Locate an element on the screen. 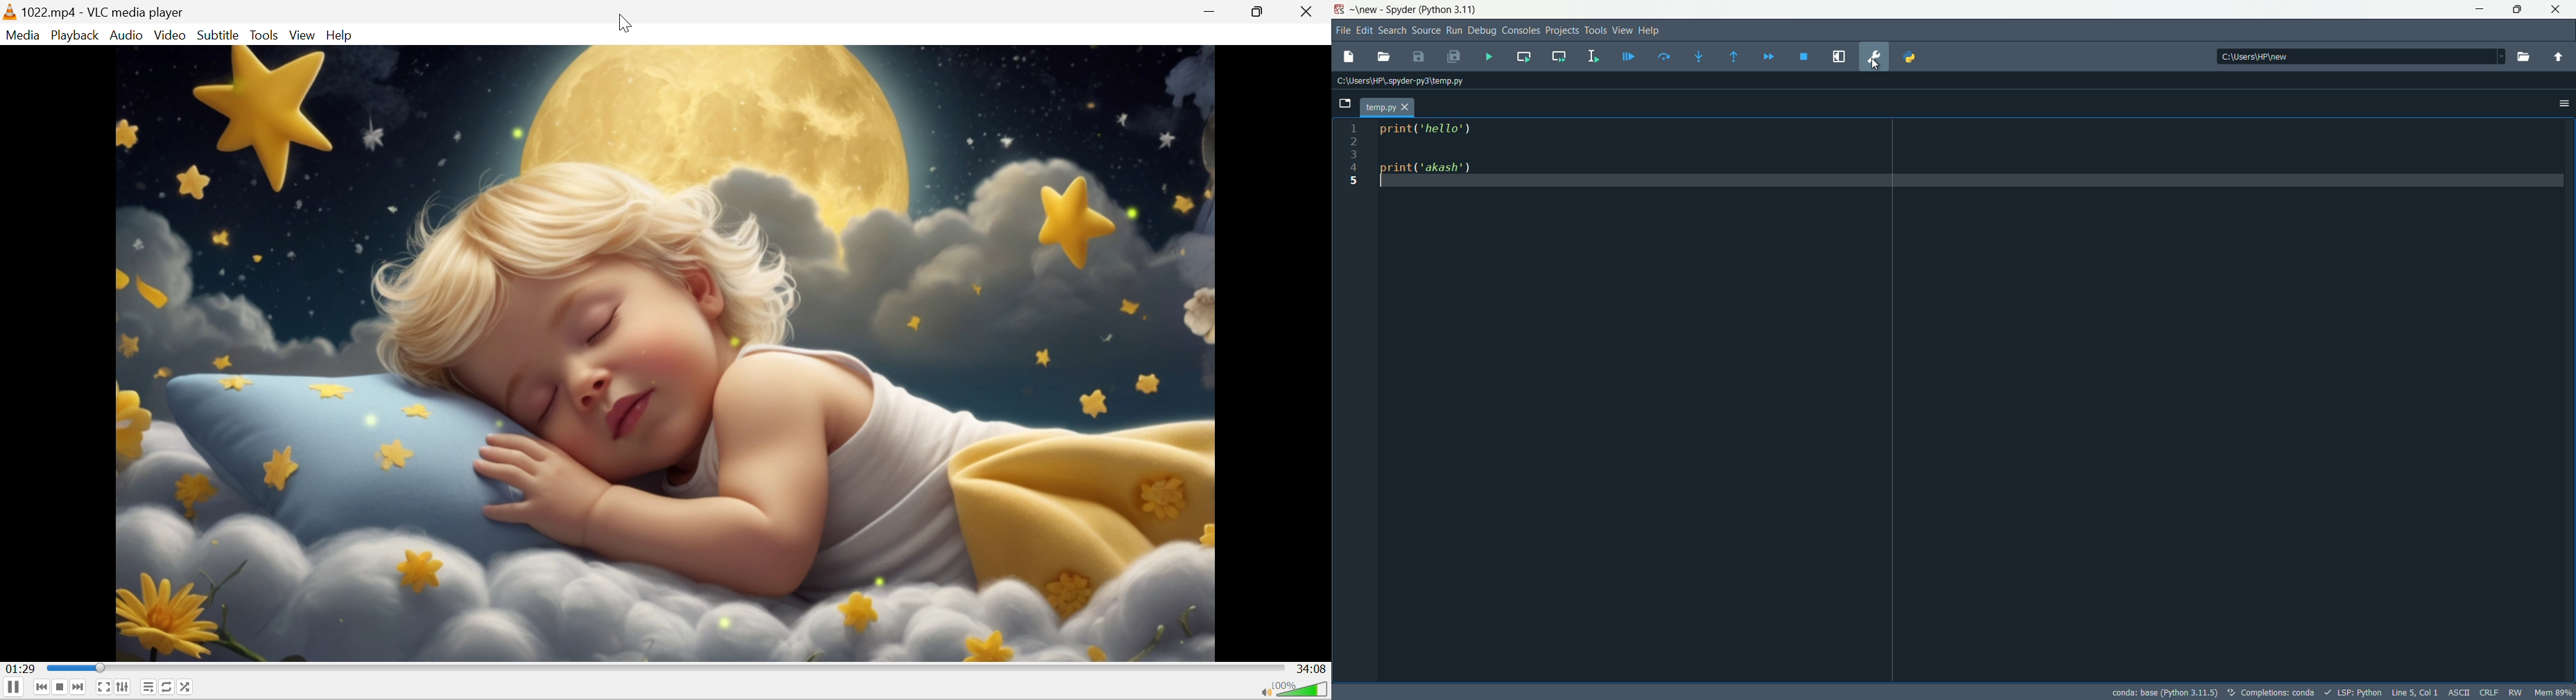  new file is located at coordinates (1348, 56).